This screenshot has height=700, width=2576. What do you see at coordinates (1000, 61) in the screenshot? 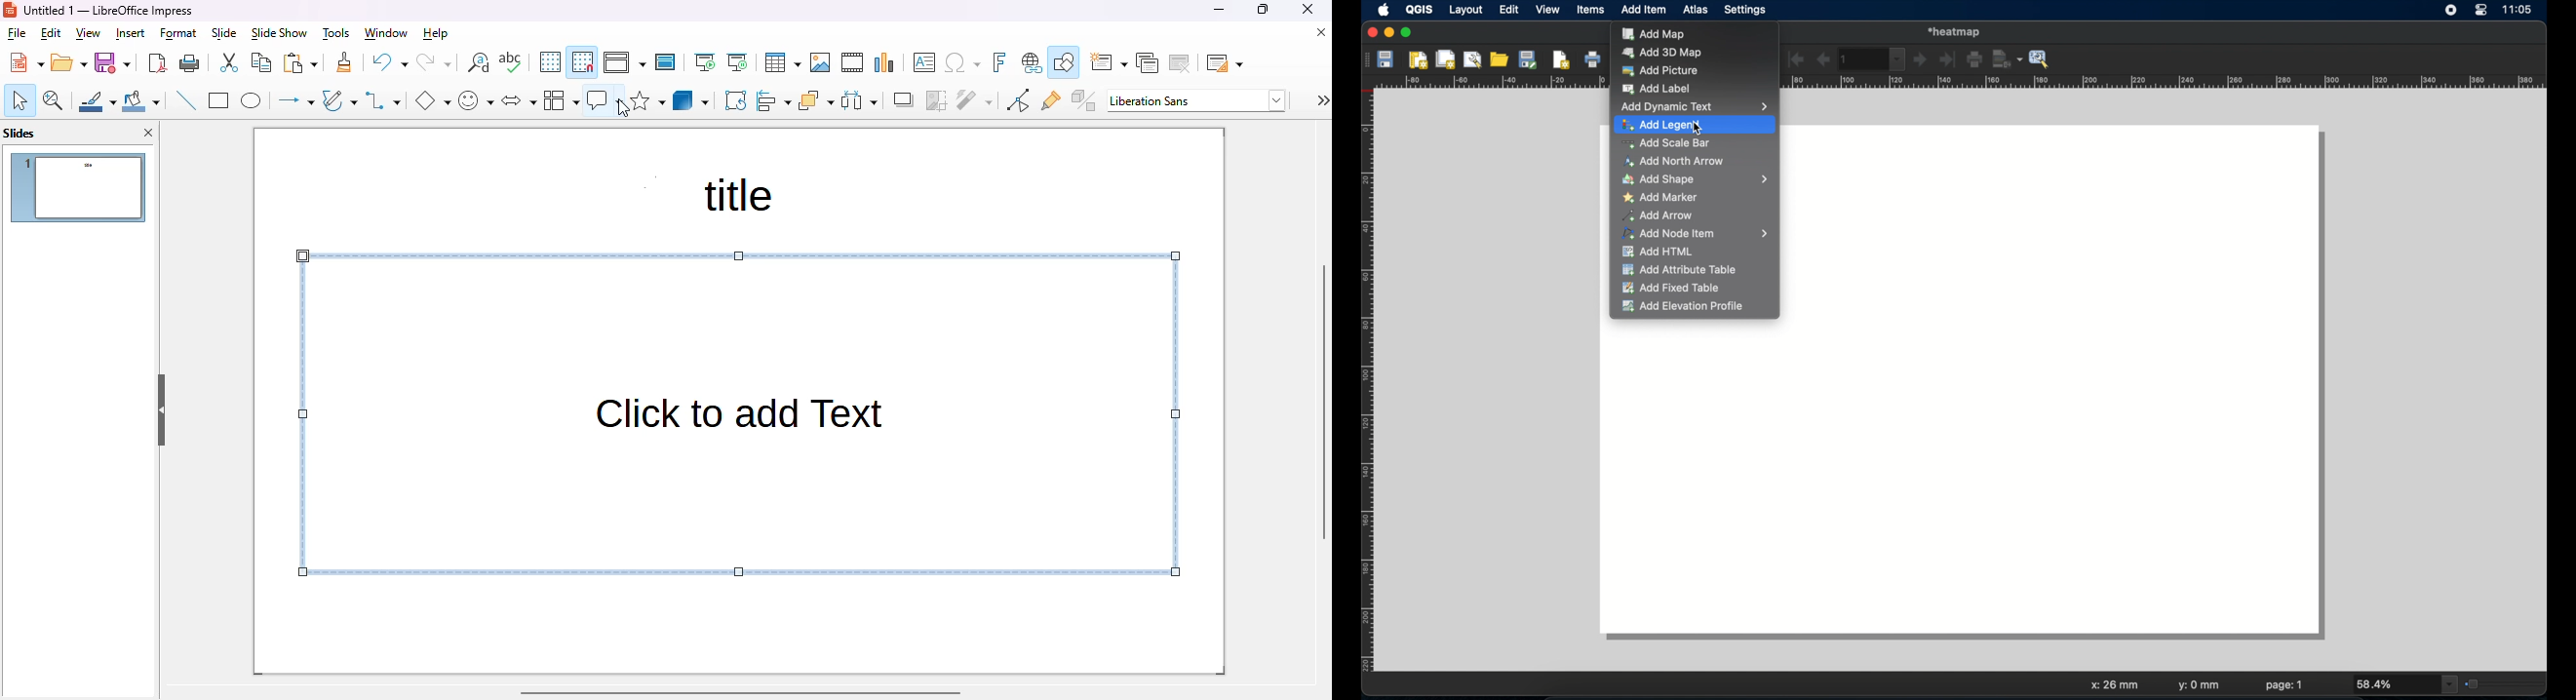
I see `insert fontwork text` at bounding box center [1000, 61].